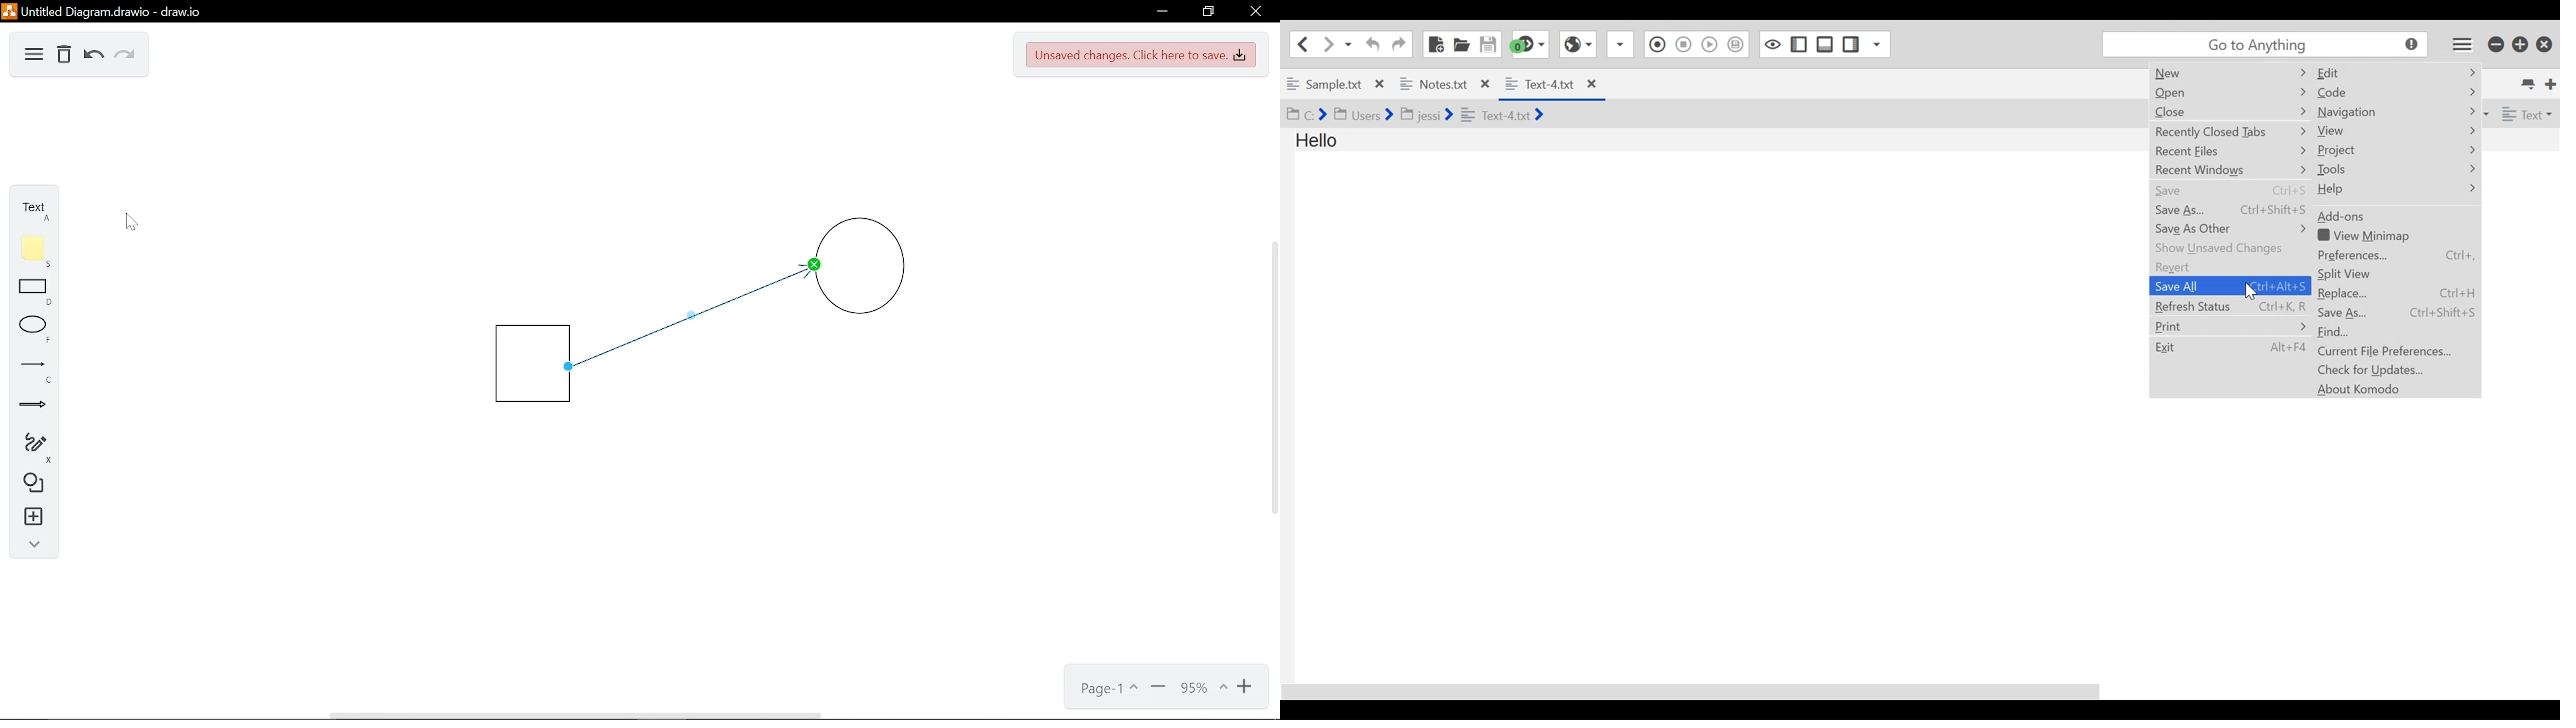  What do you see at coordinates (2229, 306) in the screenshot?
I see `Refresh Status` at bounding box center [2229, 306].